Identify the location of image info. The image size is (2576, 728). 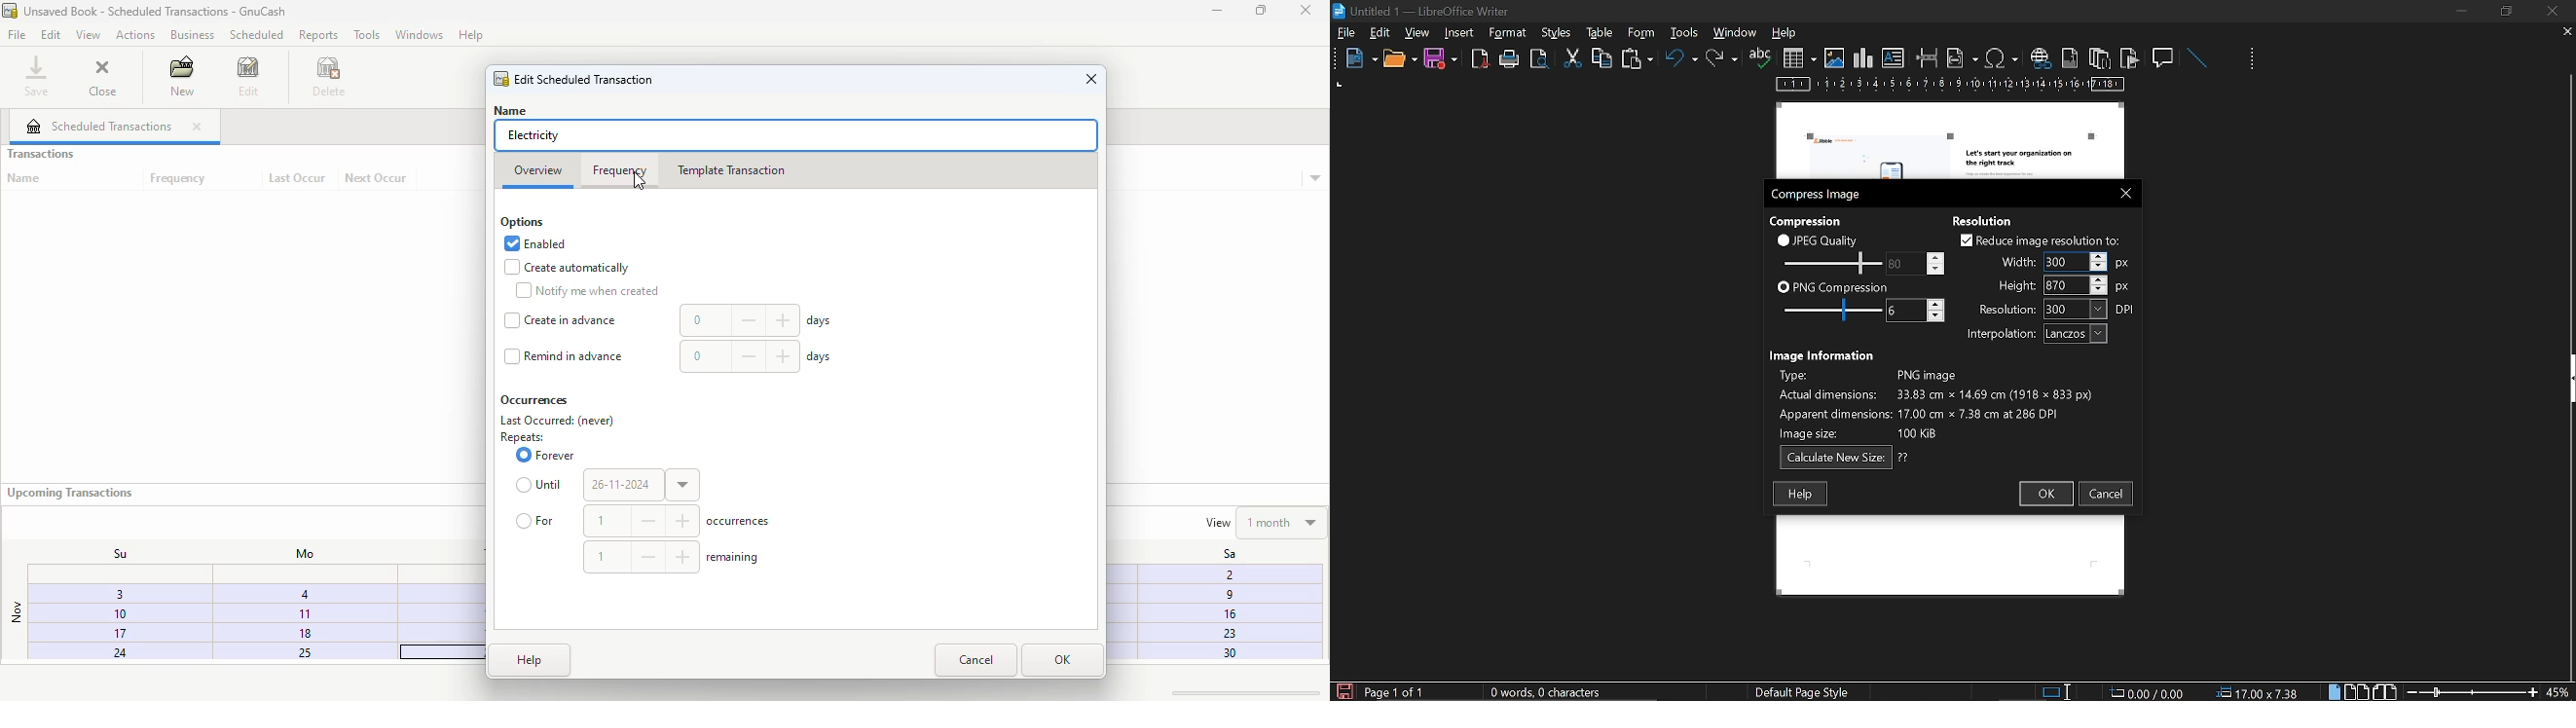
(1935, 401).